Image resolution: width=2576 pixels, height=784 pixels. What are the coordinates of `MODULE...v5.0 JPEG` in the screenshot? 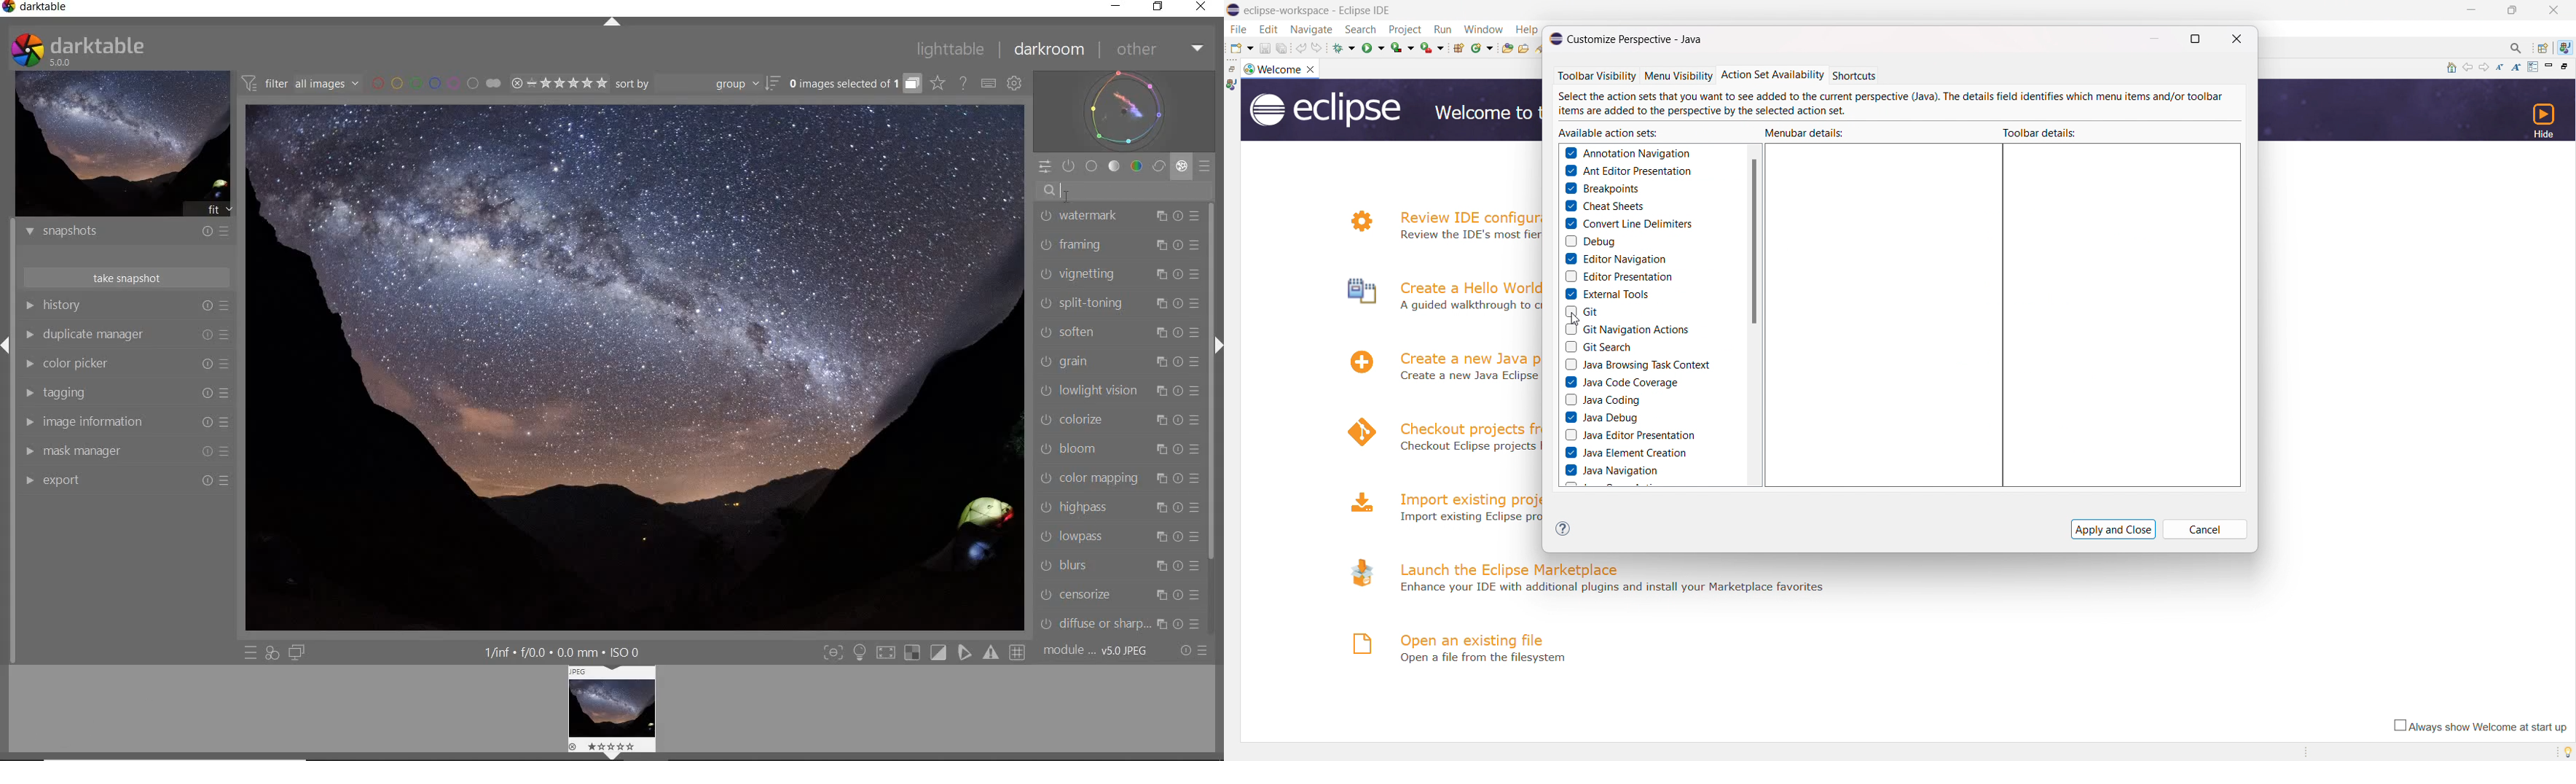 It's located at (1100, 652).